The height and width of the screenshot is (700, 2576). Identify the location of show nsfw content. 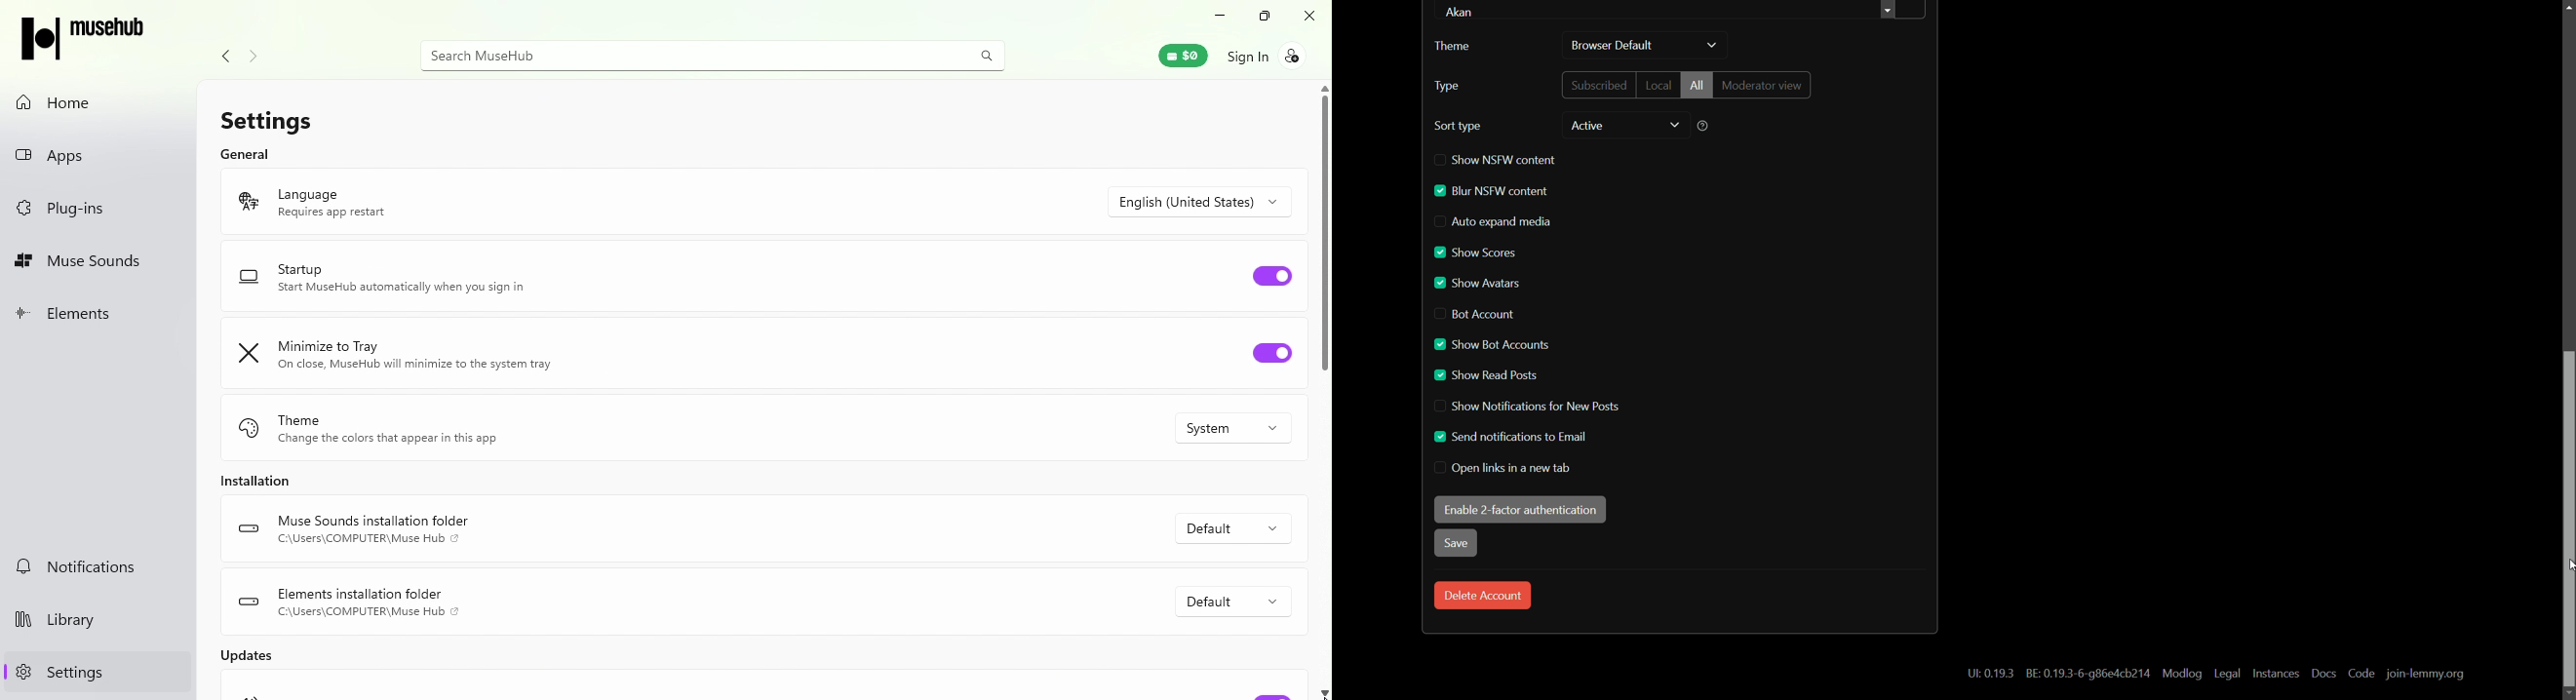
(1496, 159).